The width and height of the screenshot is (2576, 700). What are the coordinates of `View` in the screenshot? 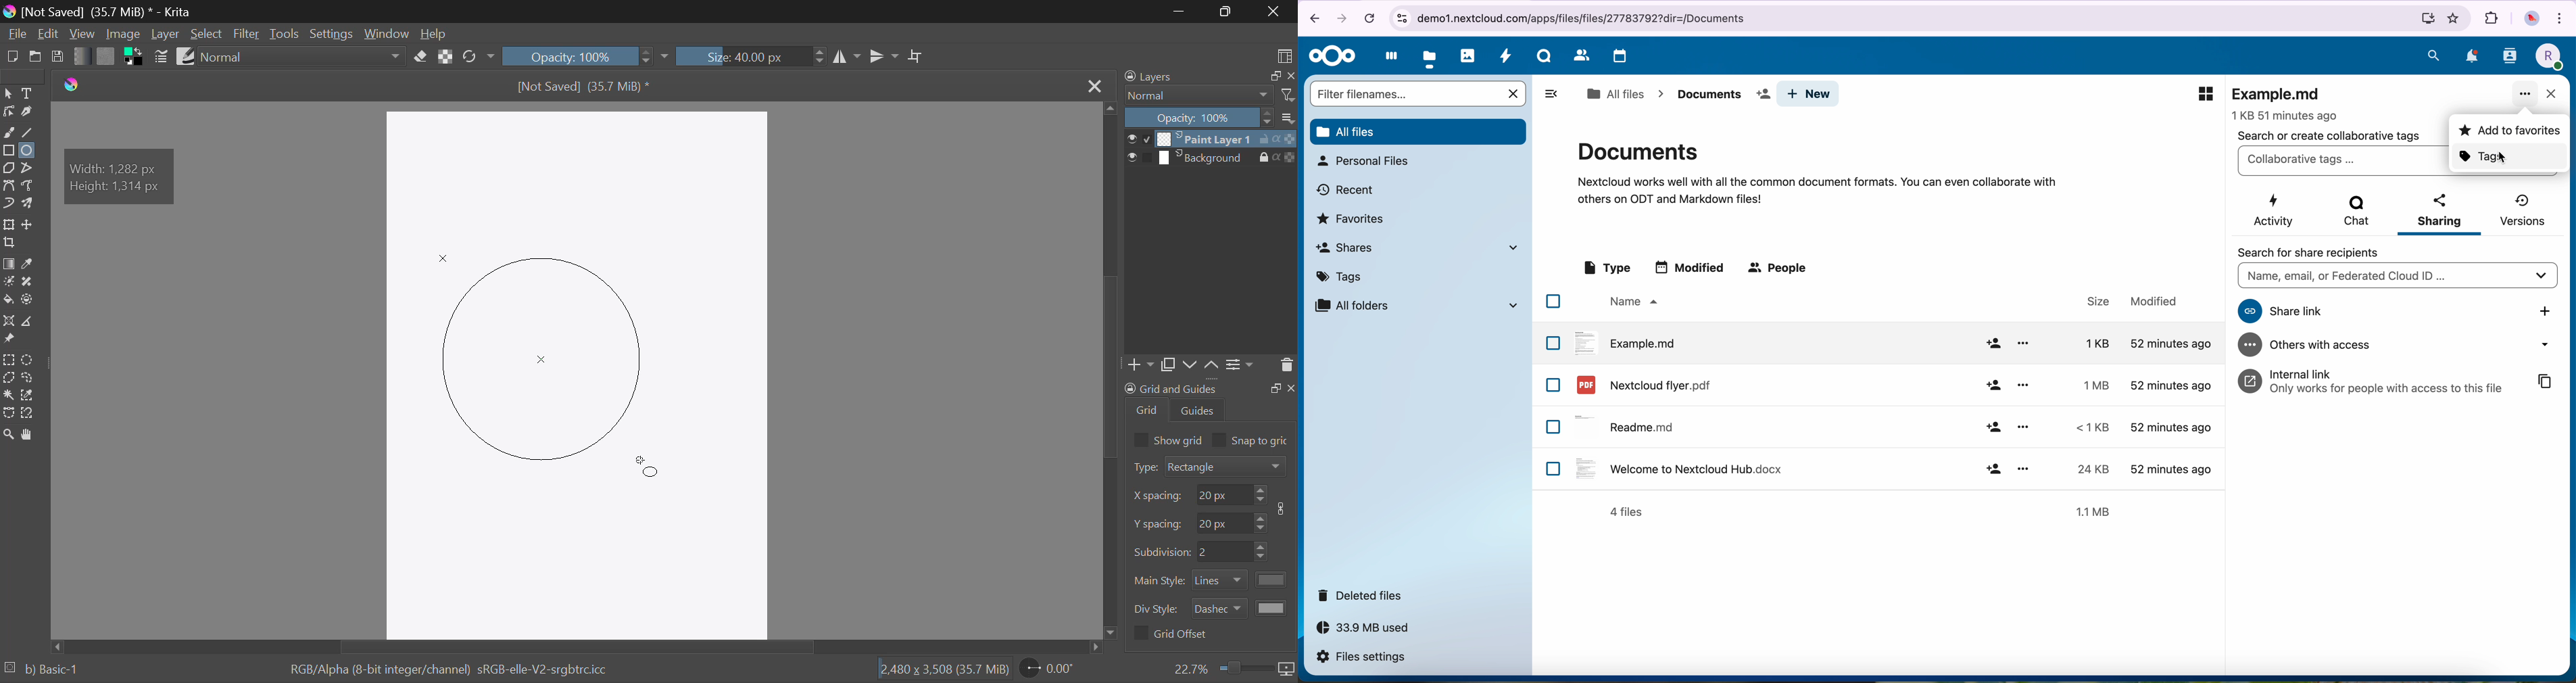 It's located at (82, 35).